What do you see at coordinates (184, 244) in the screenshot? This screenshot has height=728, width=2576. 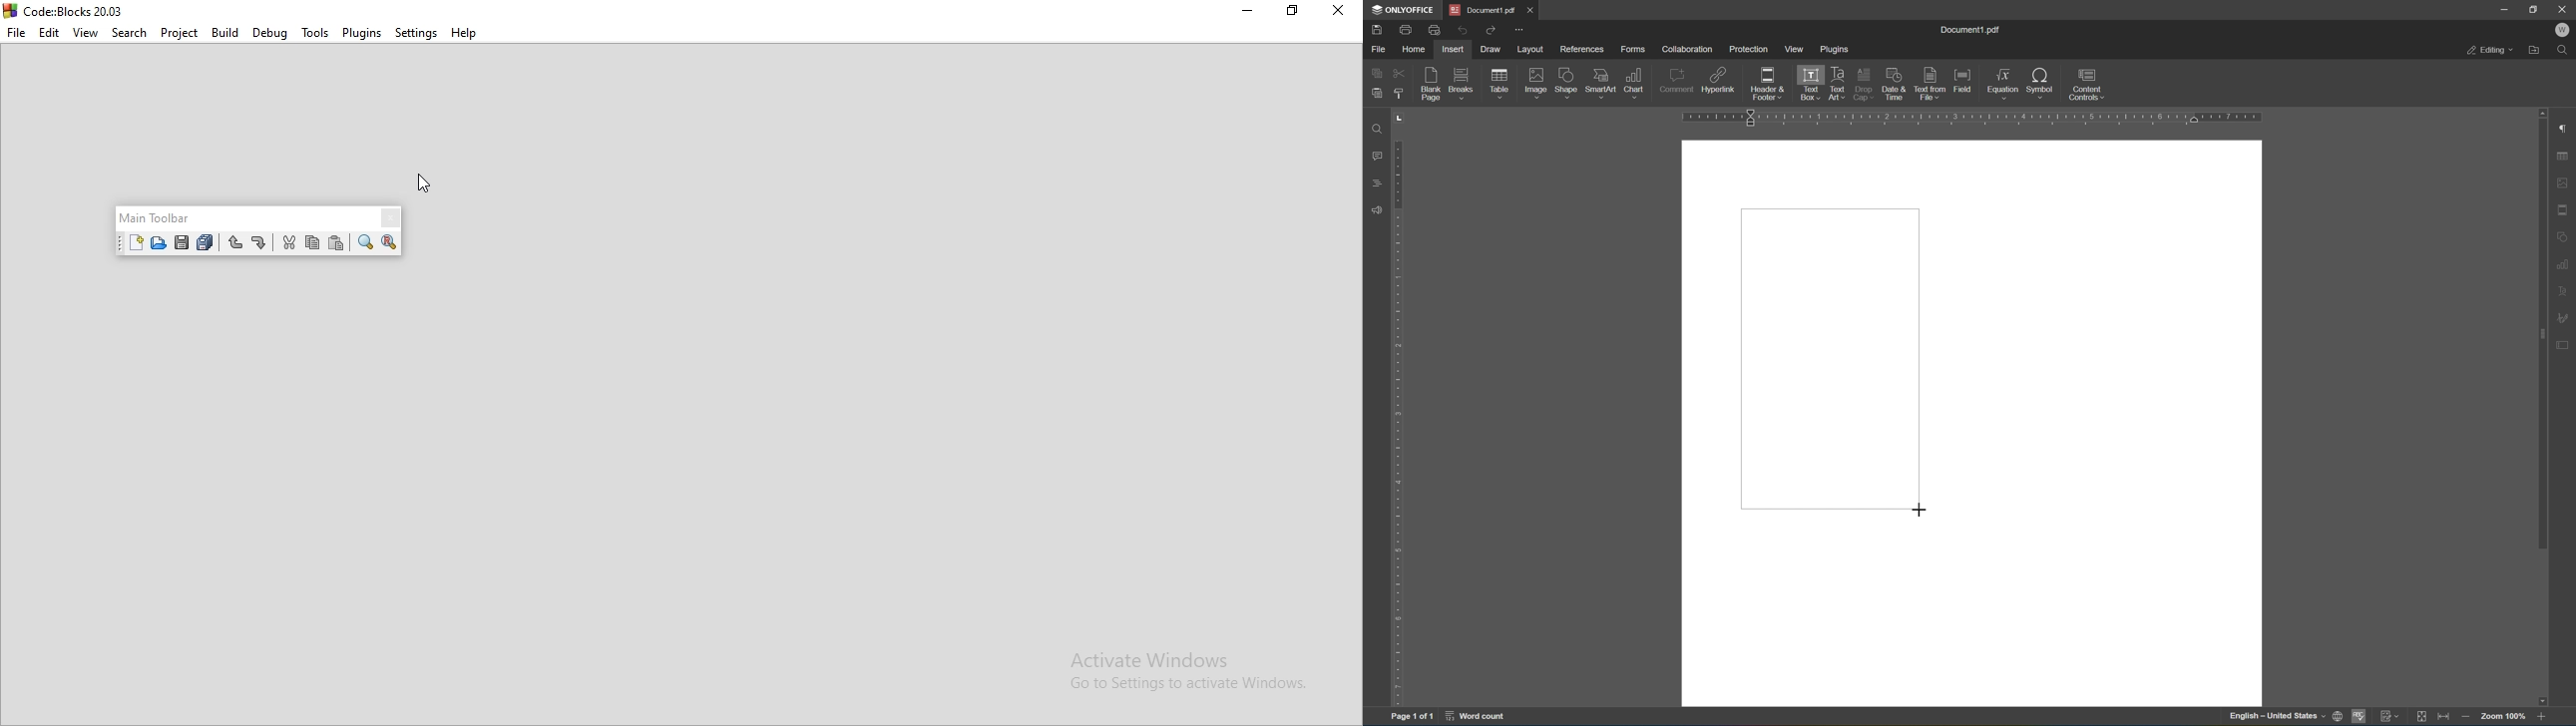 I see `save` at bounding box center [184, 244].